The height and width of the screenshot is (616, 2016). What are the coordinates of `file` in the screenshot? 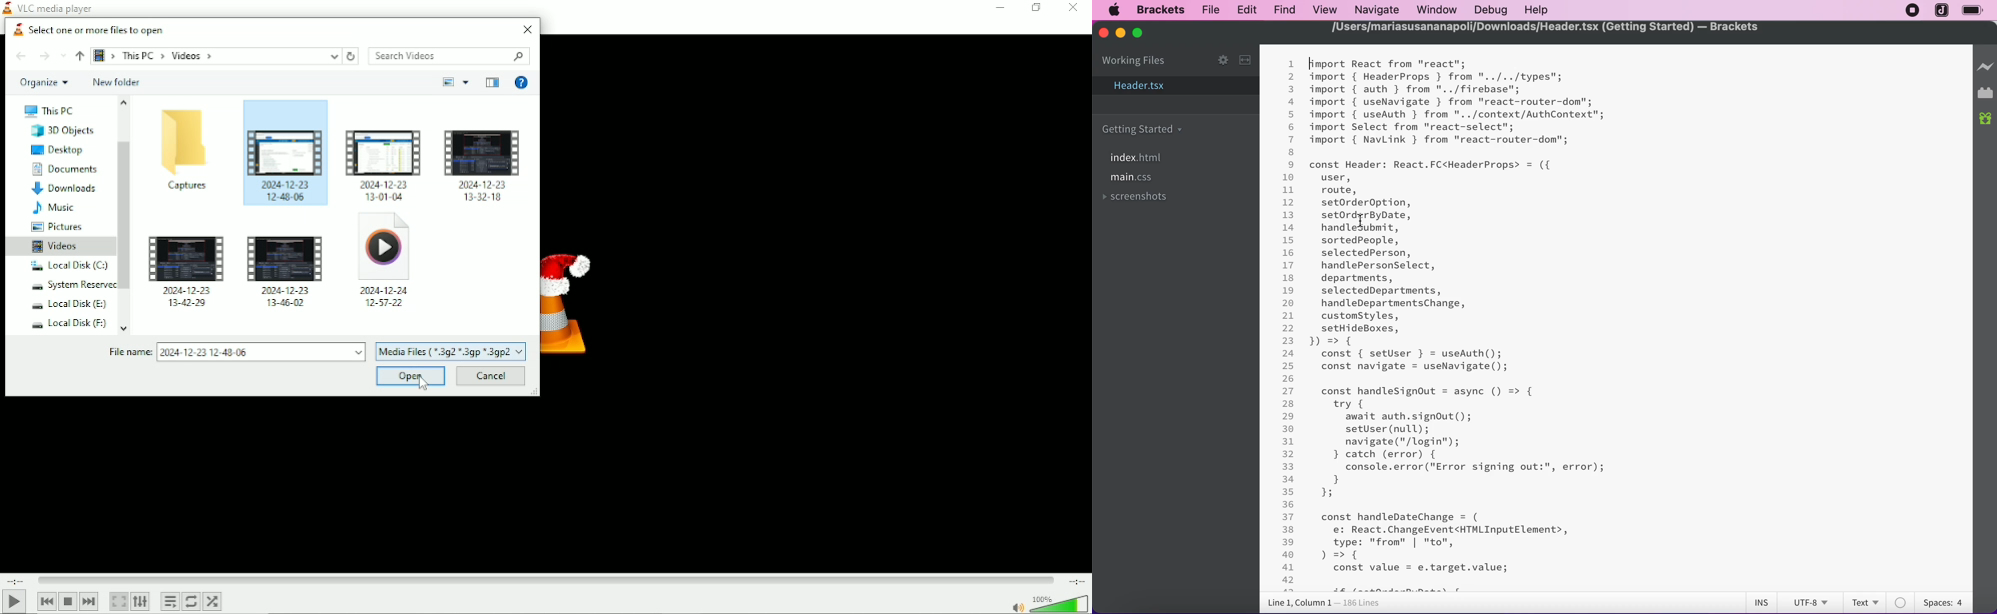 It's located at (1209, 9).